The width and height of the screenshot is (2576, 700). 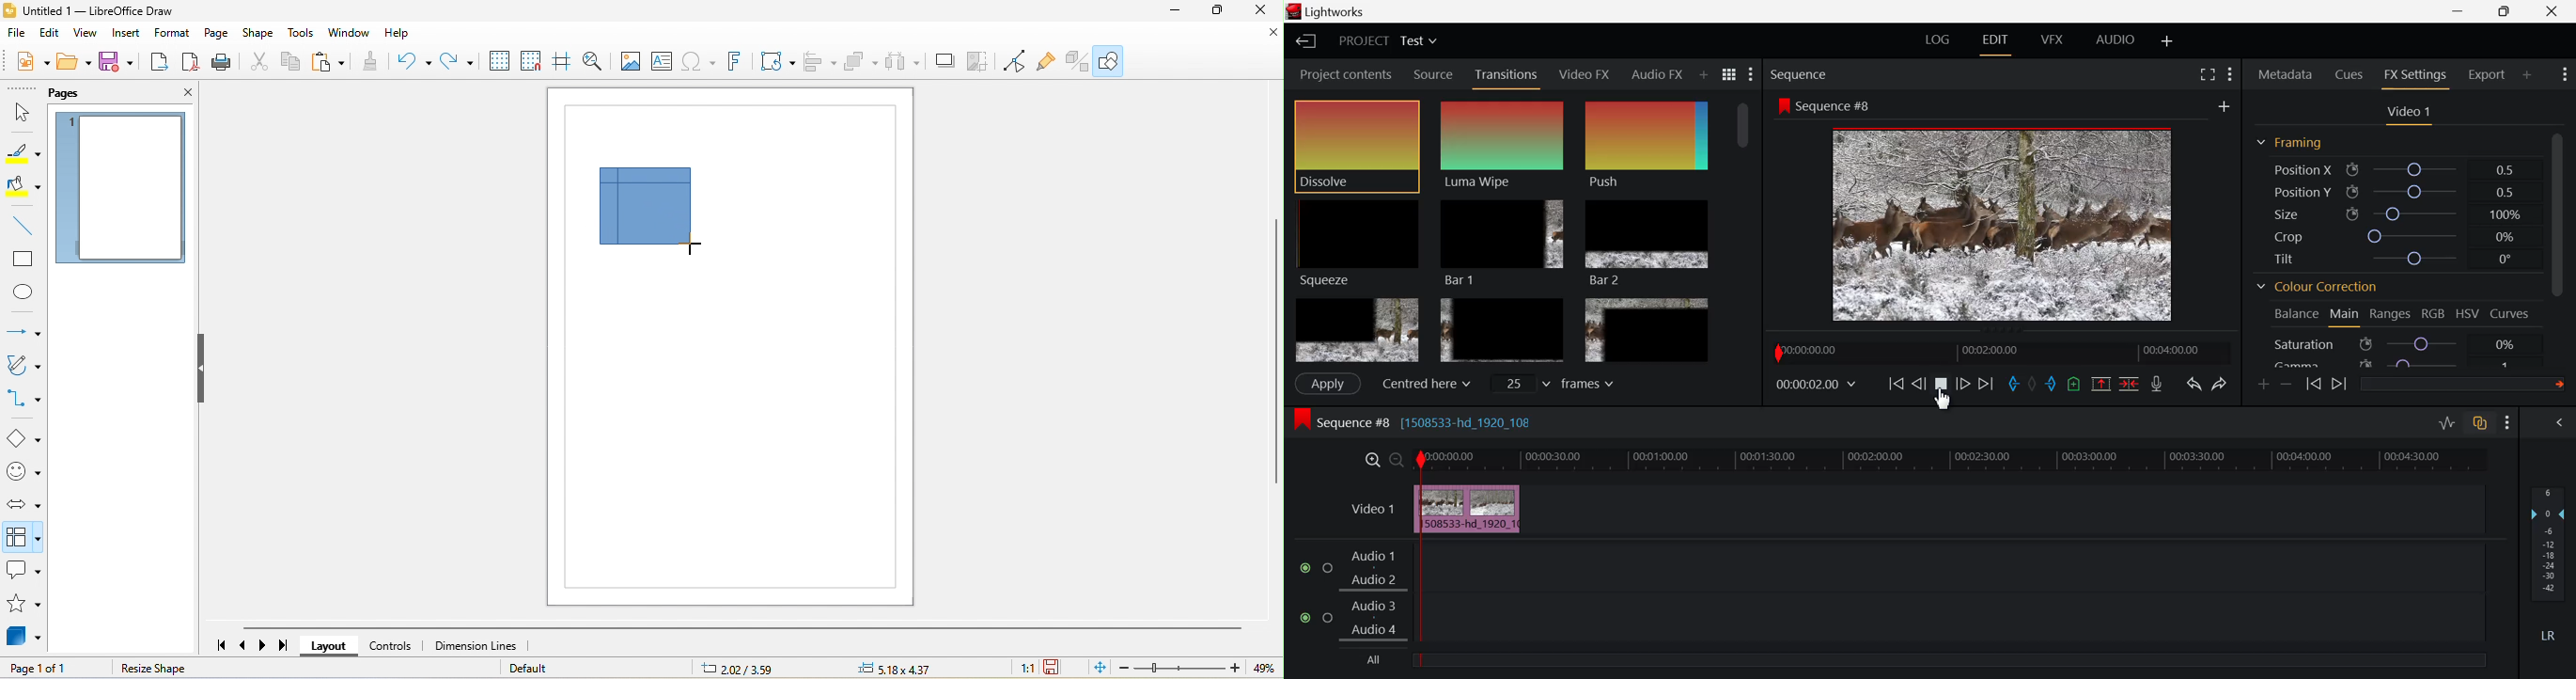 What do you see at coordinates (219, 646) in the screenshot?
I see `scroll to first page` at bounding box center [219, 646].